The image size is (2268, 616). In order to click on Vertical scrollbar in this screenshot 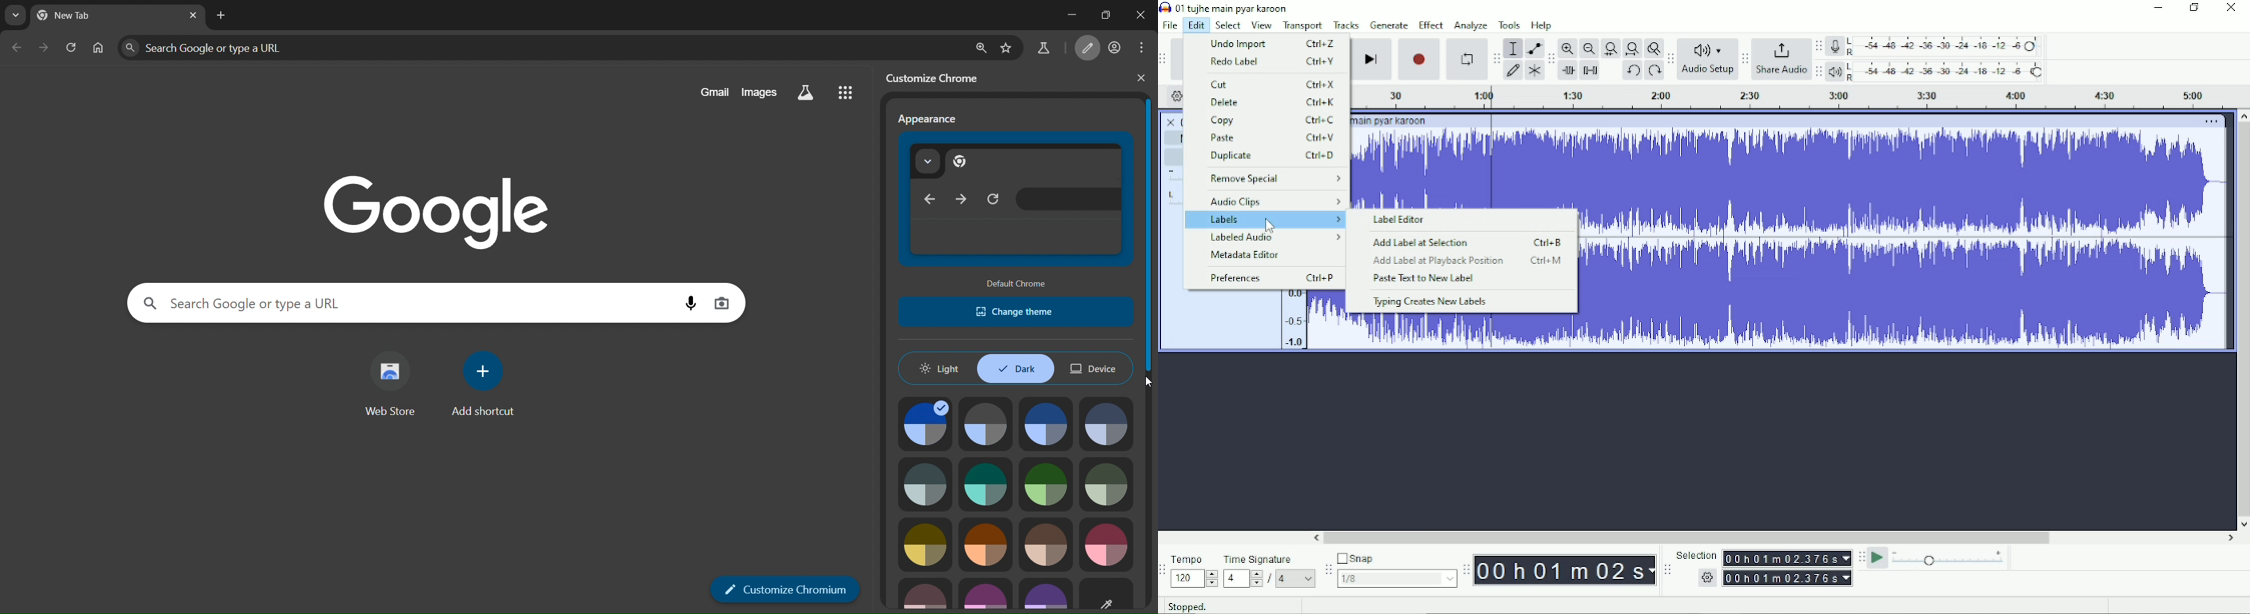, I will do `click(2243, 313)`.